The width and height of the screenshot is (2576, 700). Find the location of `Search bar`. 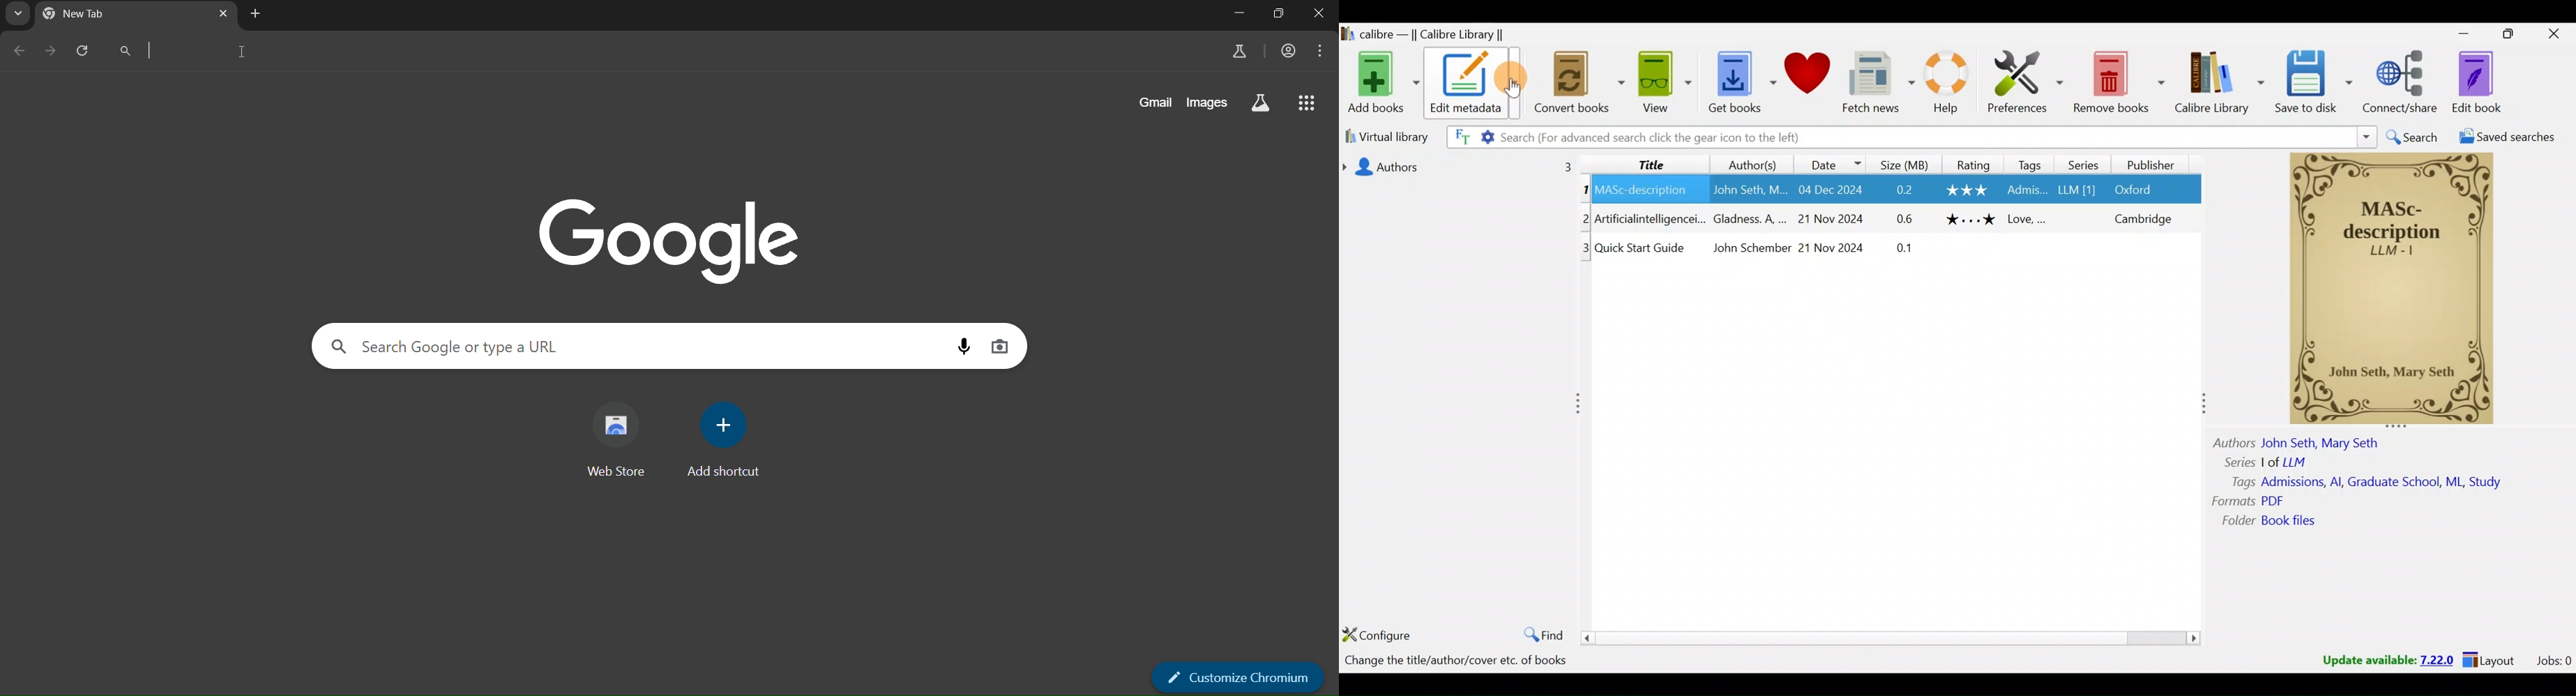

Search bar is located at coordinates (1914, 137).